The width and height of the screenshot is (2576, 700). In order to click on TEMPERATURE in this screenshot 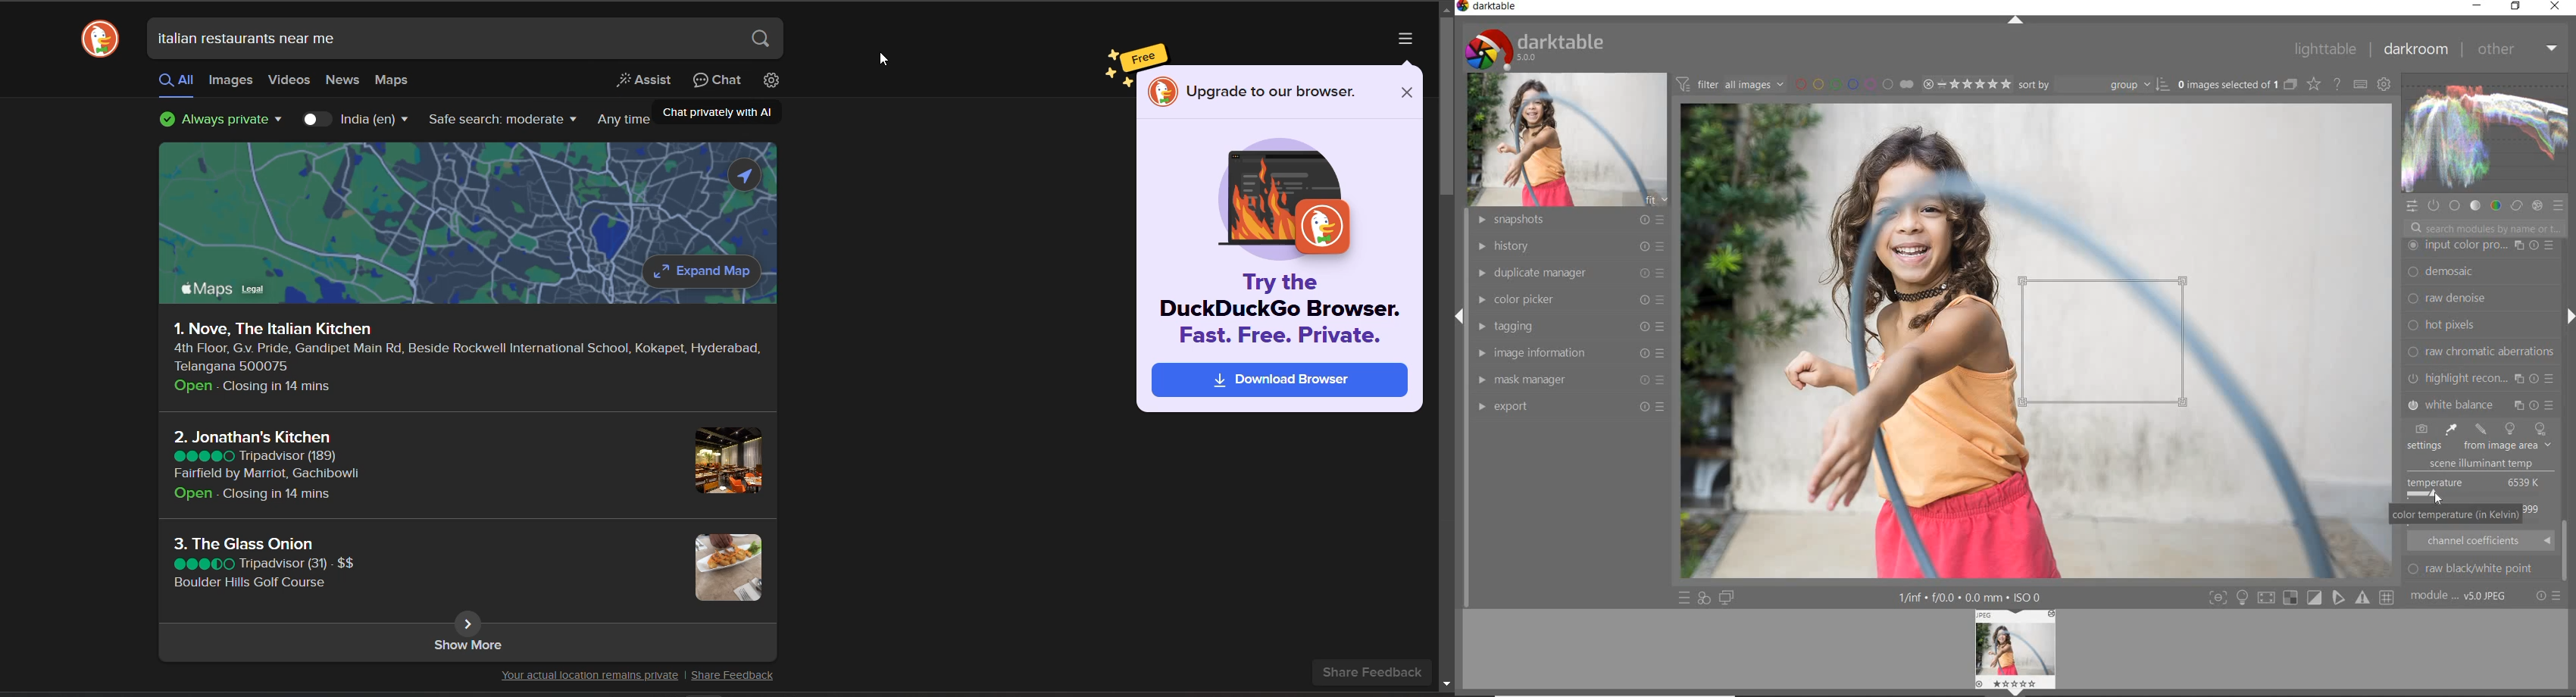, I will do `click(2476, 487)`.